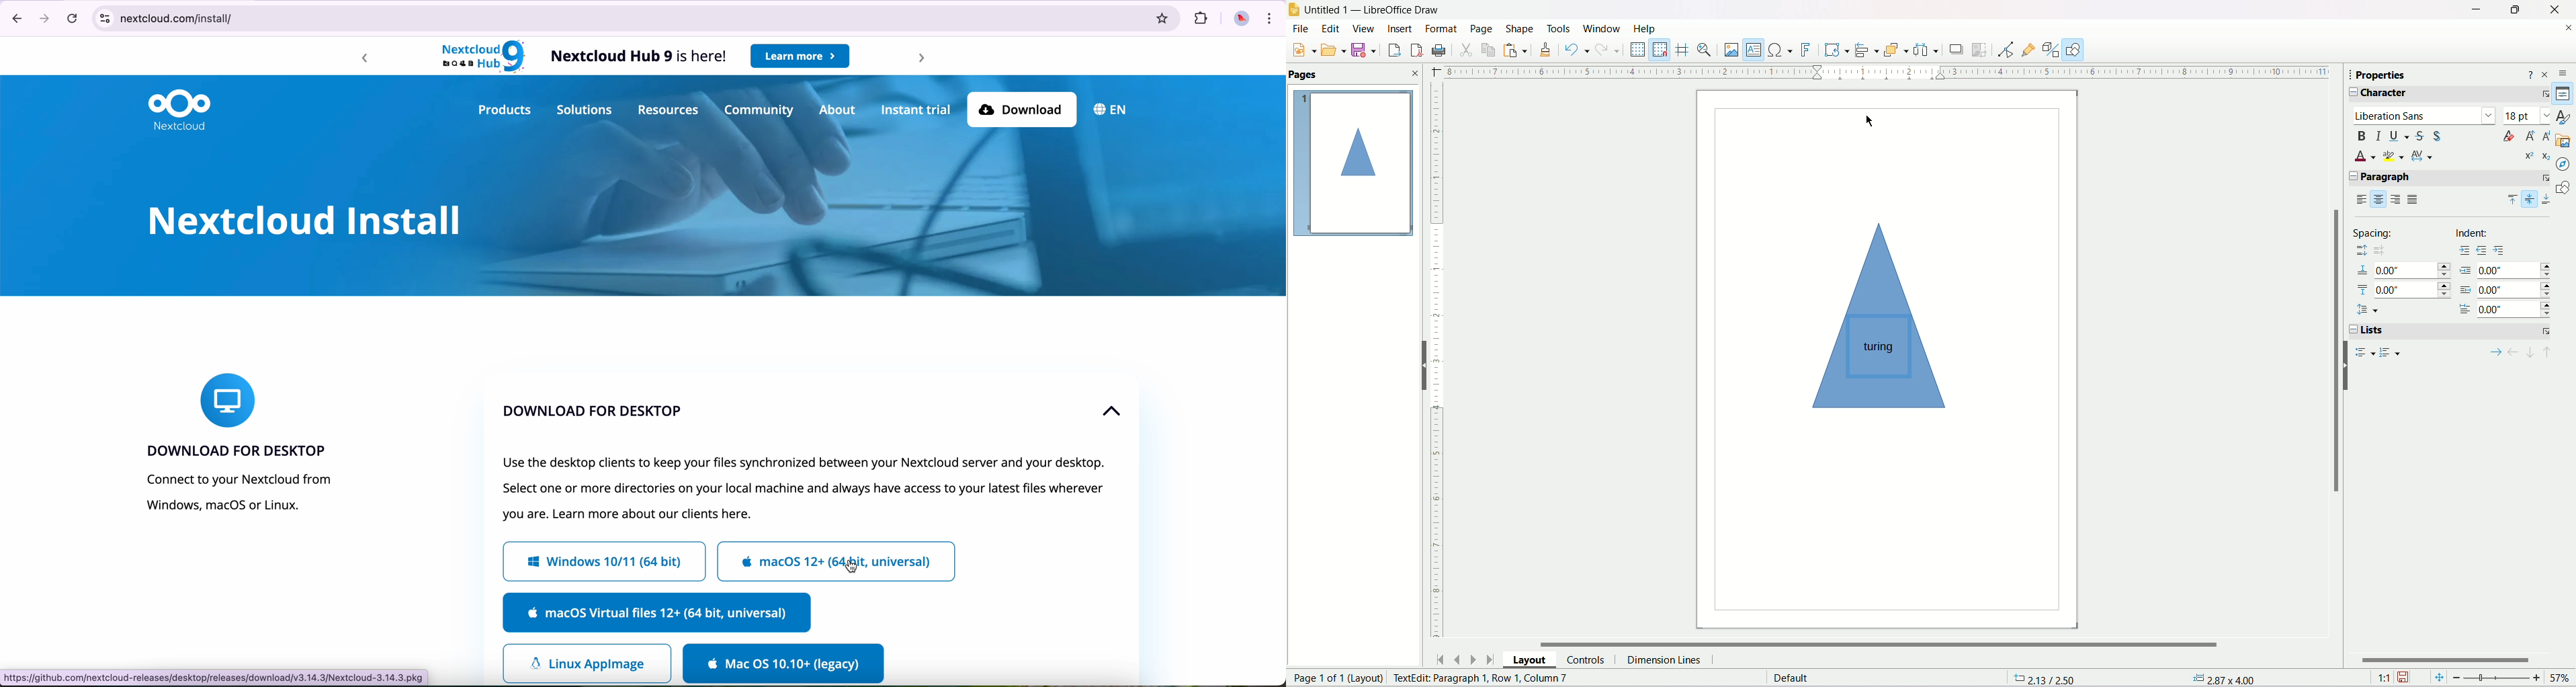 Image resolution: width=2576 pixels, height=700 pixels. Describe the element at coordinates (2530, 136) in the screenshot. I see `increase font size` at that location.